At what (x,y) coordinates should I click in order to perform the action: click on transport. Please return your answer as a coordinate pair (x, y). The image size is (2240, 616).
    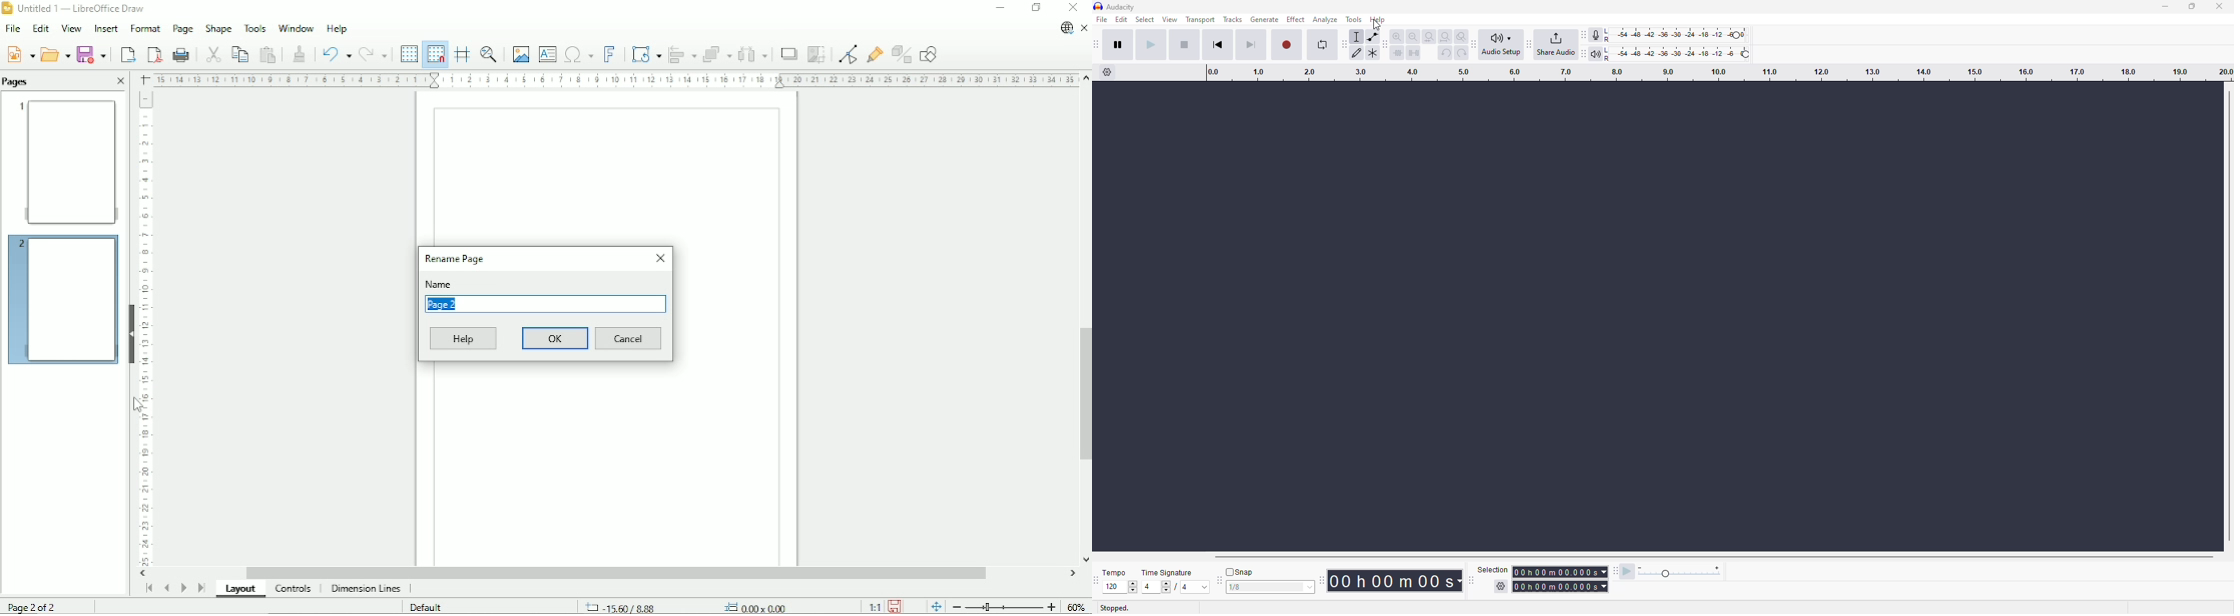
    Looking at the image, I should click on (1200, 20).